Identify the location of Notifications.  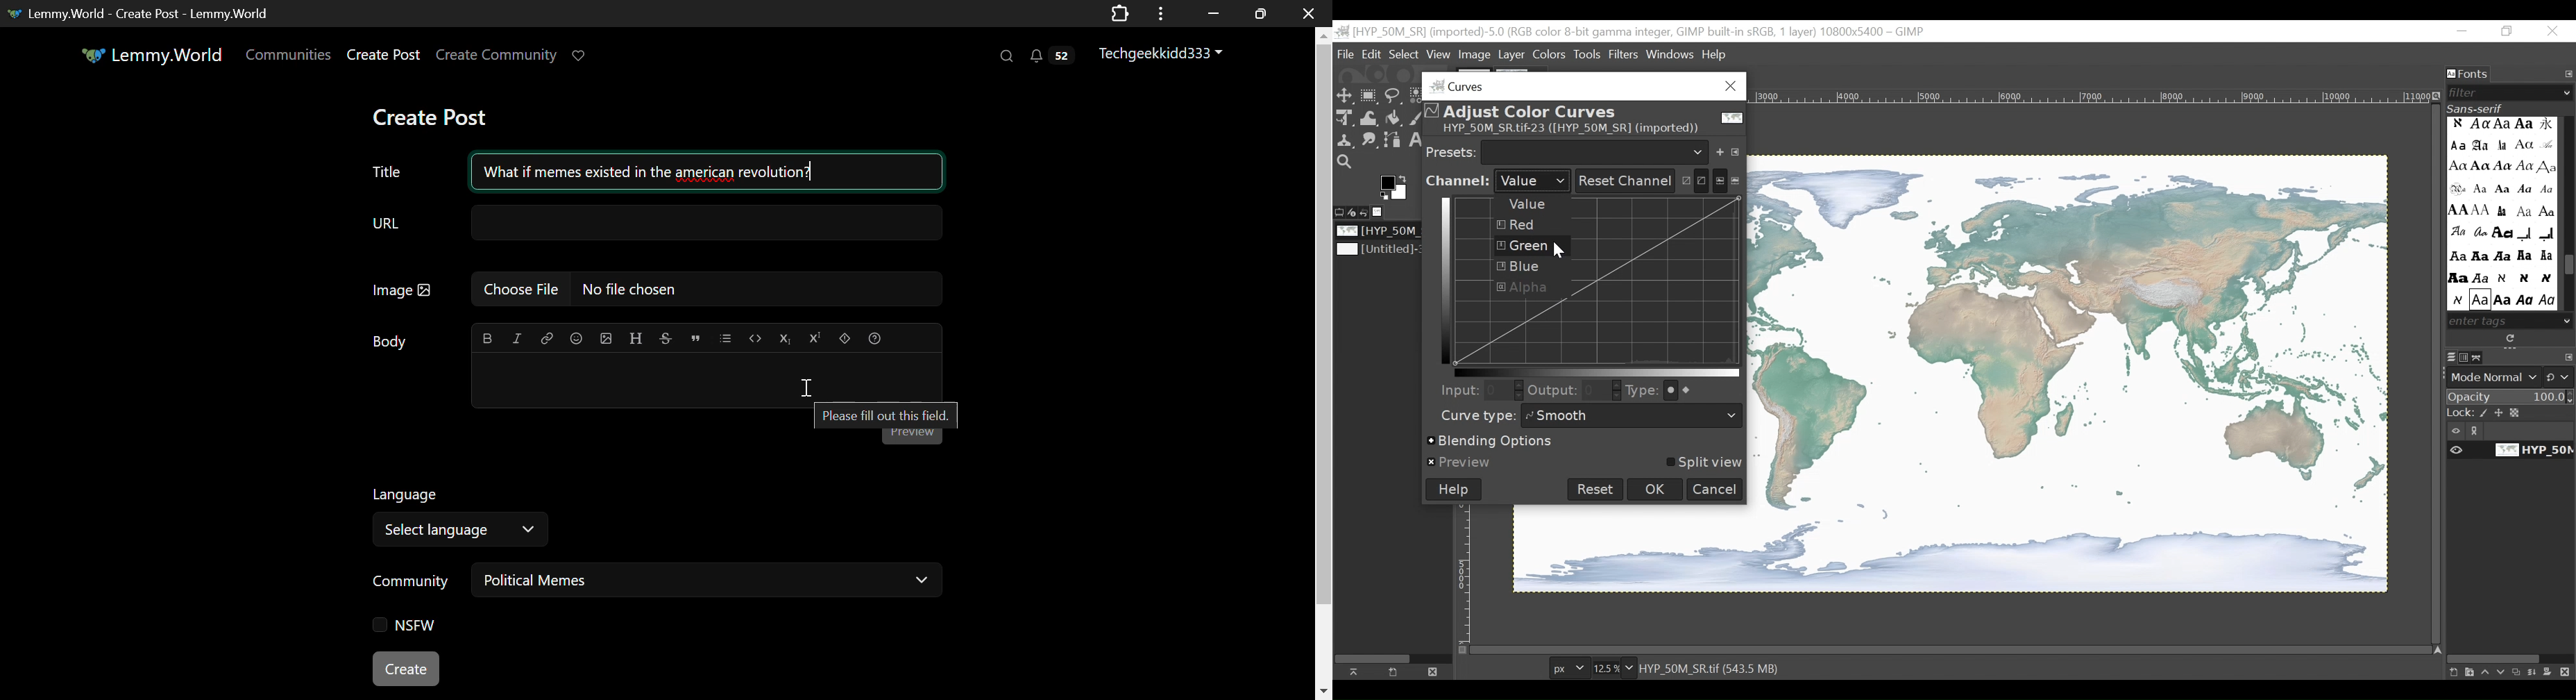
(1055, 58).